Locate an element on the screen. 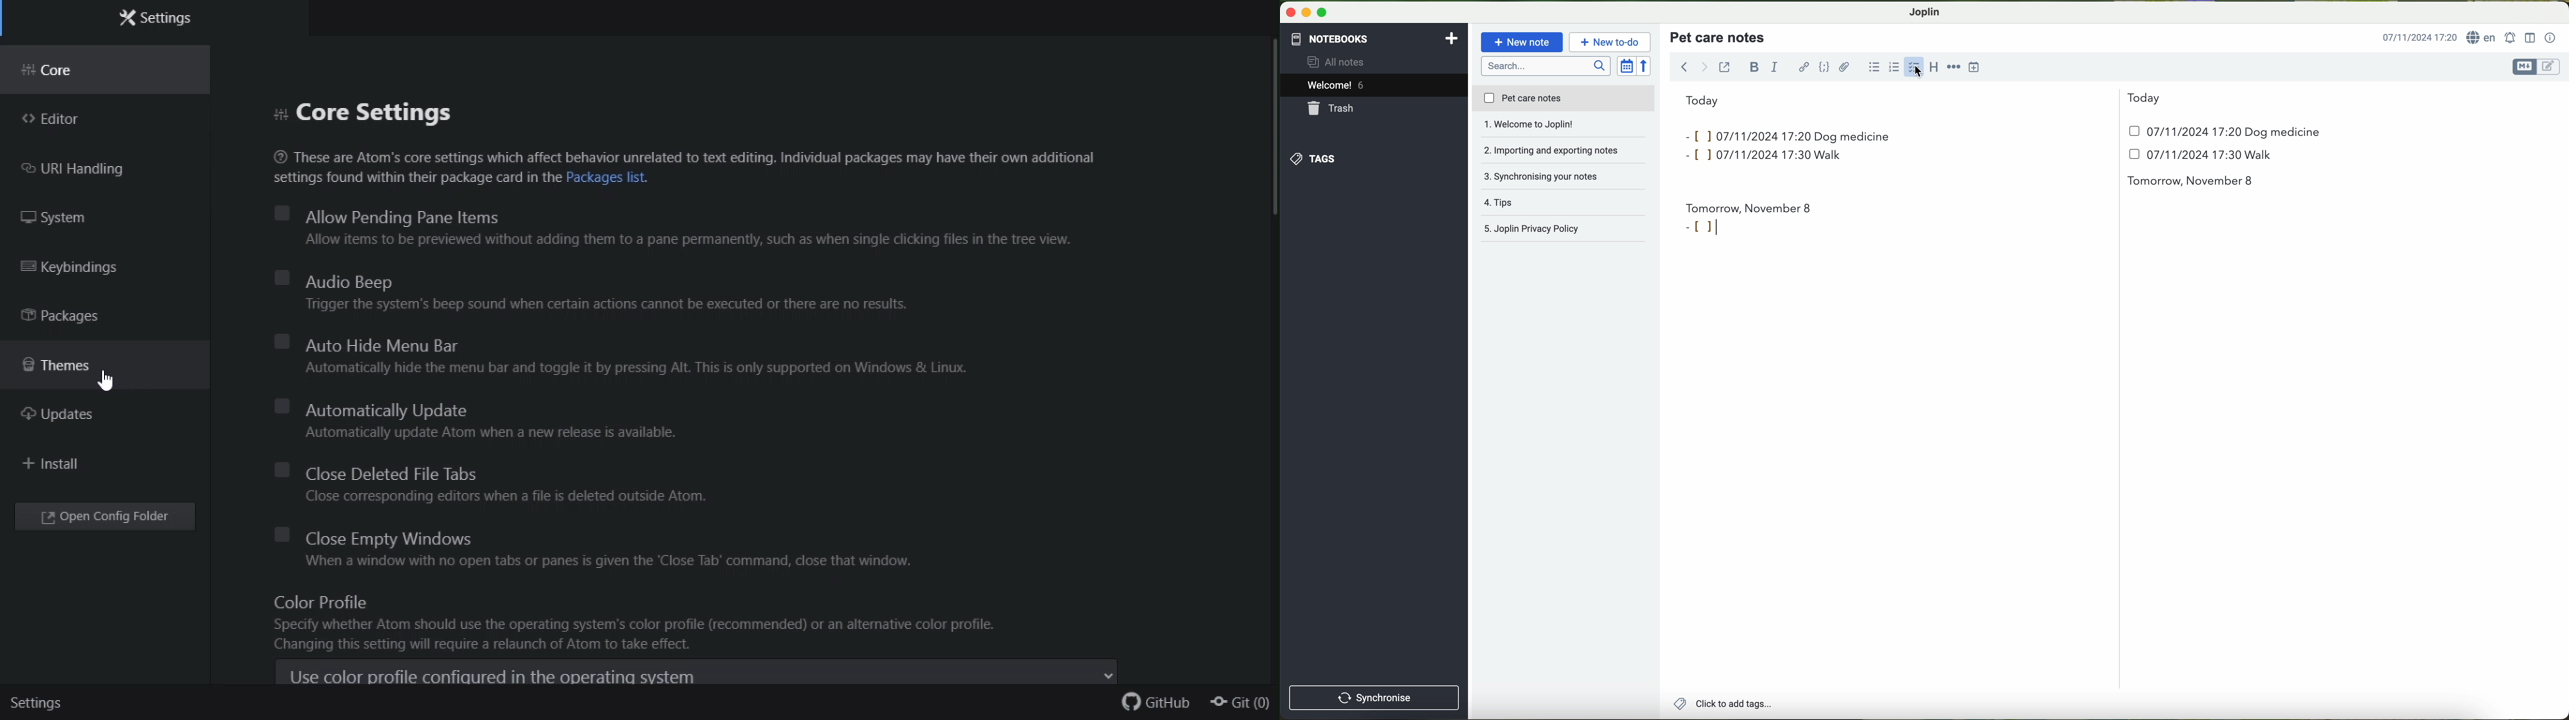 Image resolution: width=2576 pixels, height=728 pixels. Color profile is located at coordinates (696, 603).